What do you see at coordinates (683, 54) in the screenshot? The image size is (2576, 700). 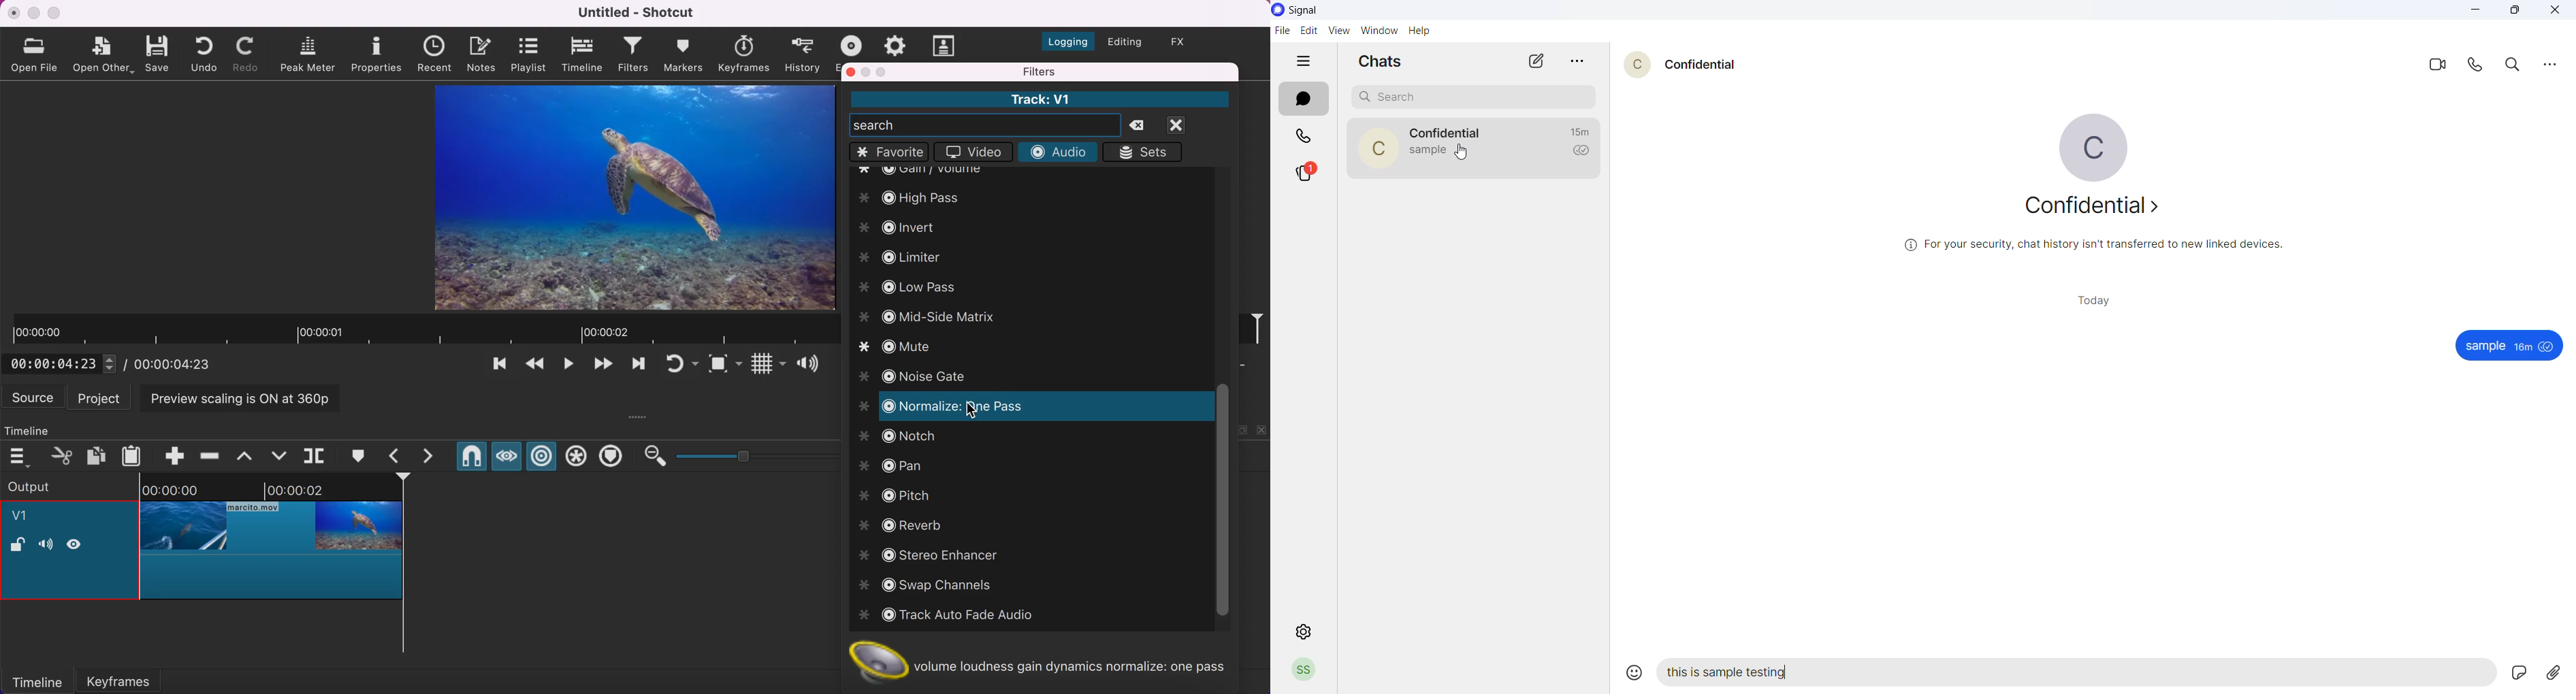 I see `markers` at bounding box center [683, 54].